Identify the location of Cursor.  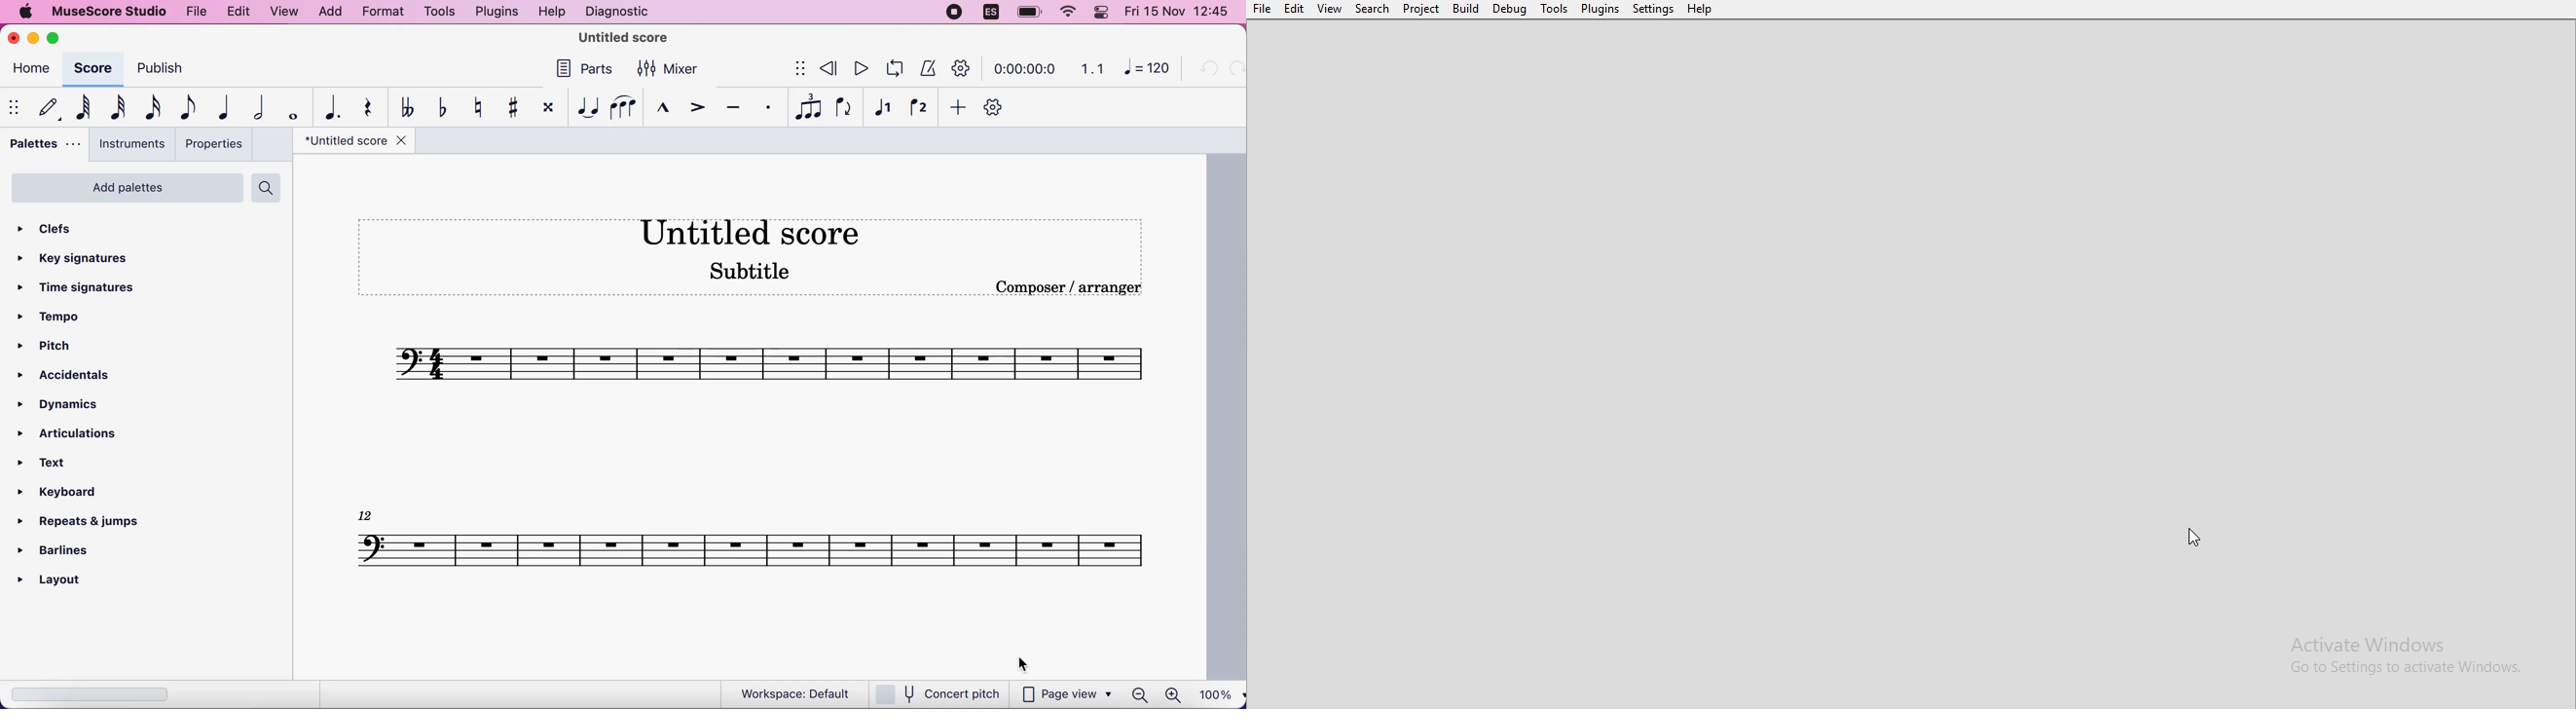
(1022, 661).